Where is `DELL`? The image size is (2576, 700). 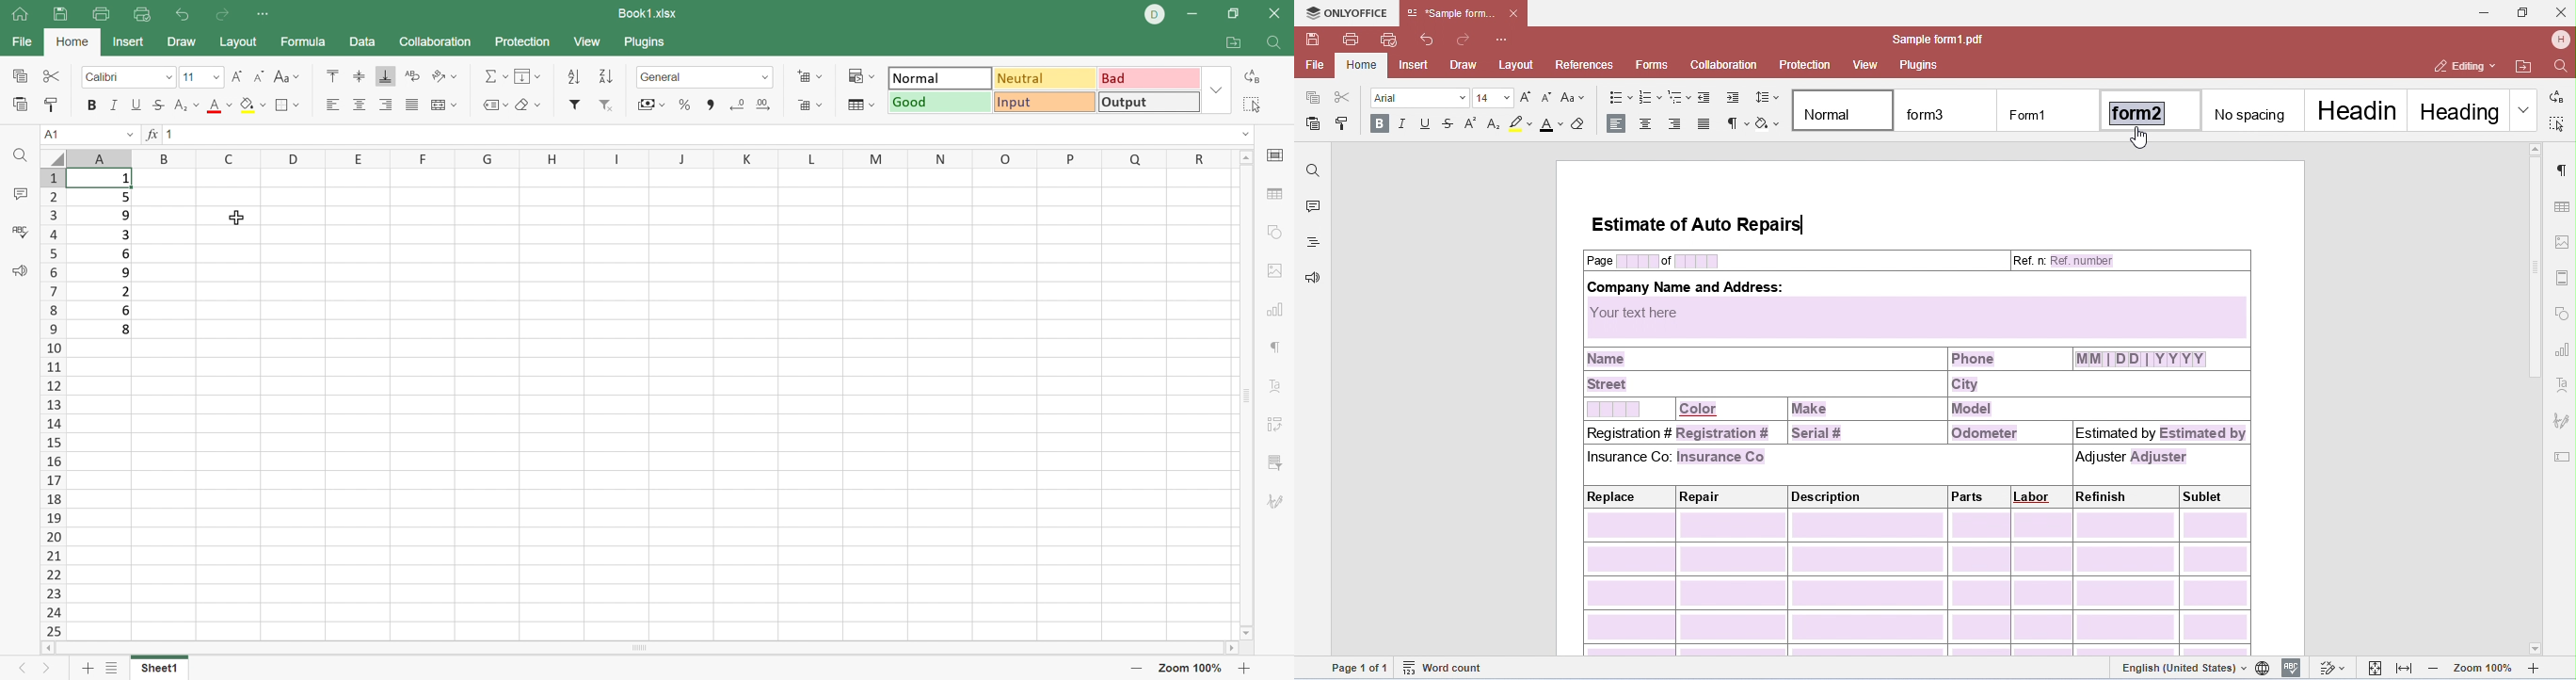
DELL is located at coordinates (1155, 14).